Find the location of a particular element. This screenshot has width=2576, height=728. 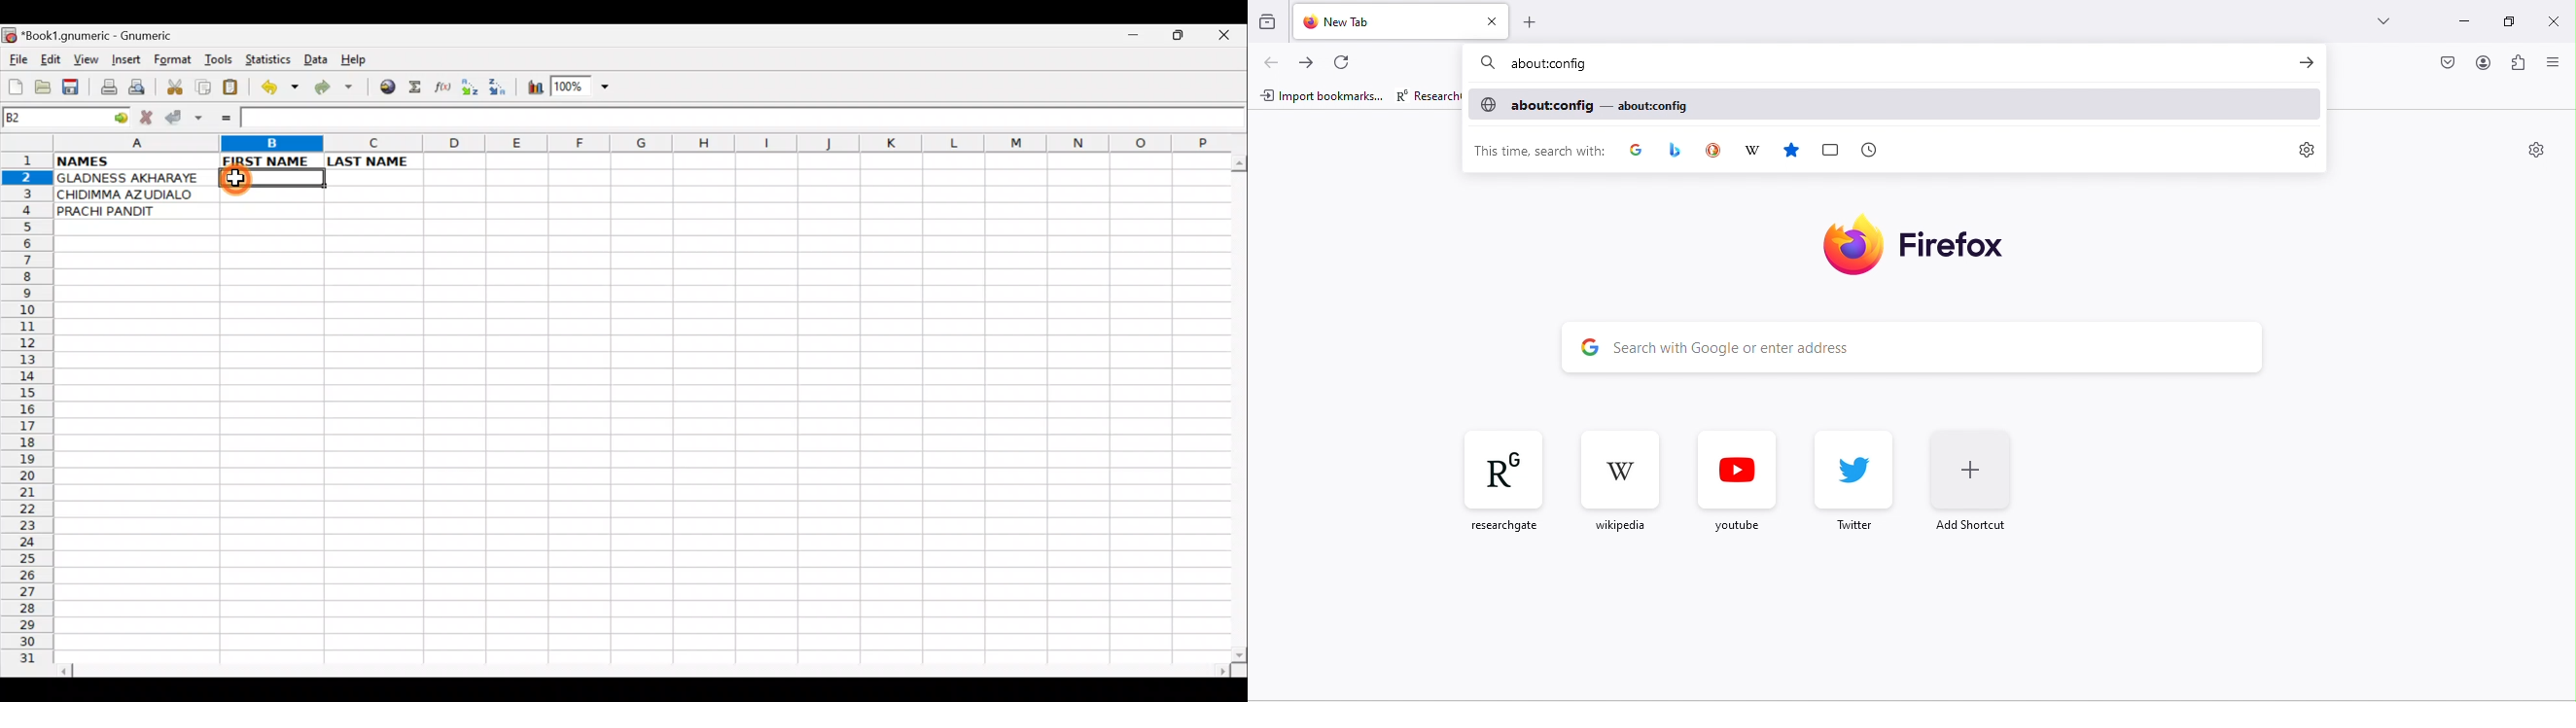

Columns is located at coordinates (640, 142).